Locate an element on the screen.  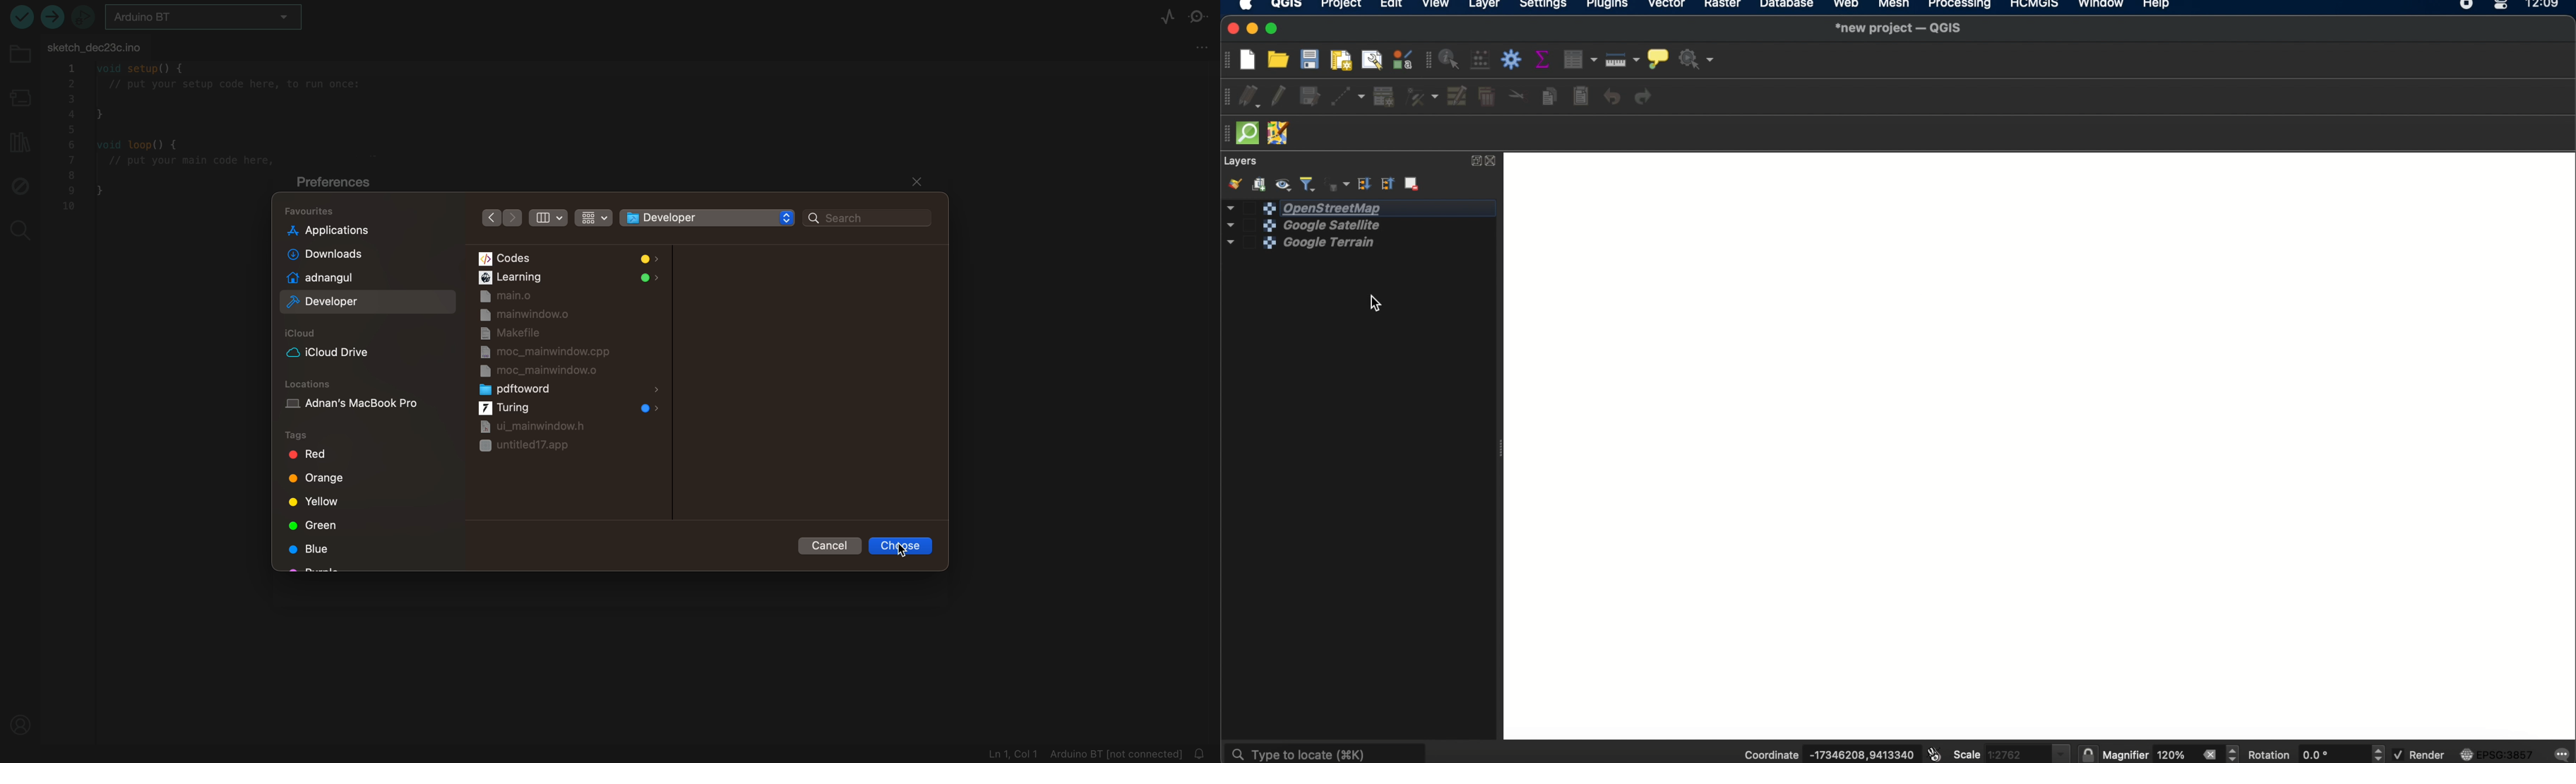
makefile is located at coordinates (524, 333).